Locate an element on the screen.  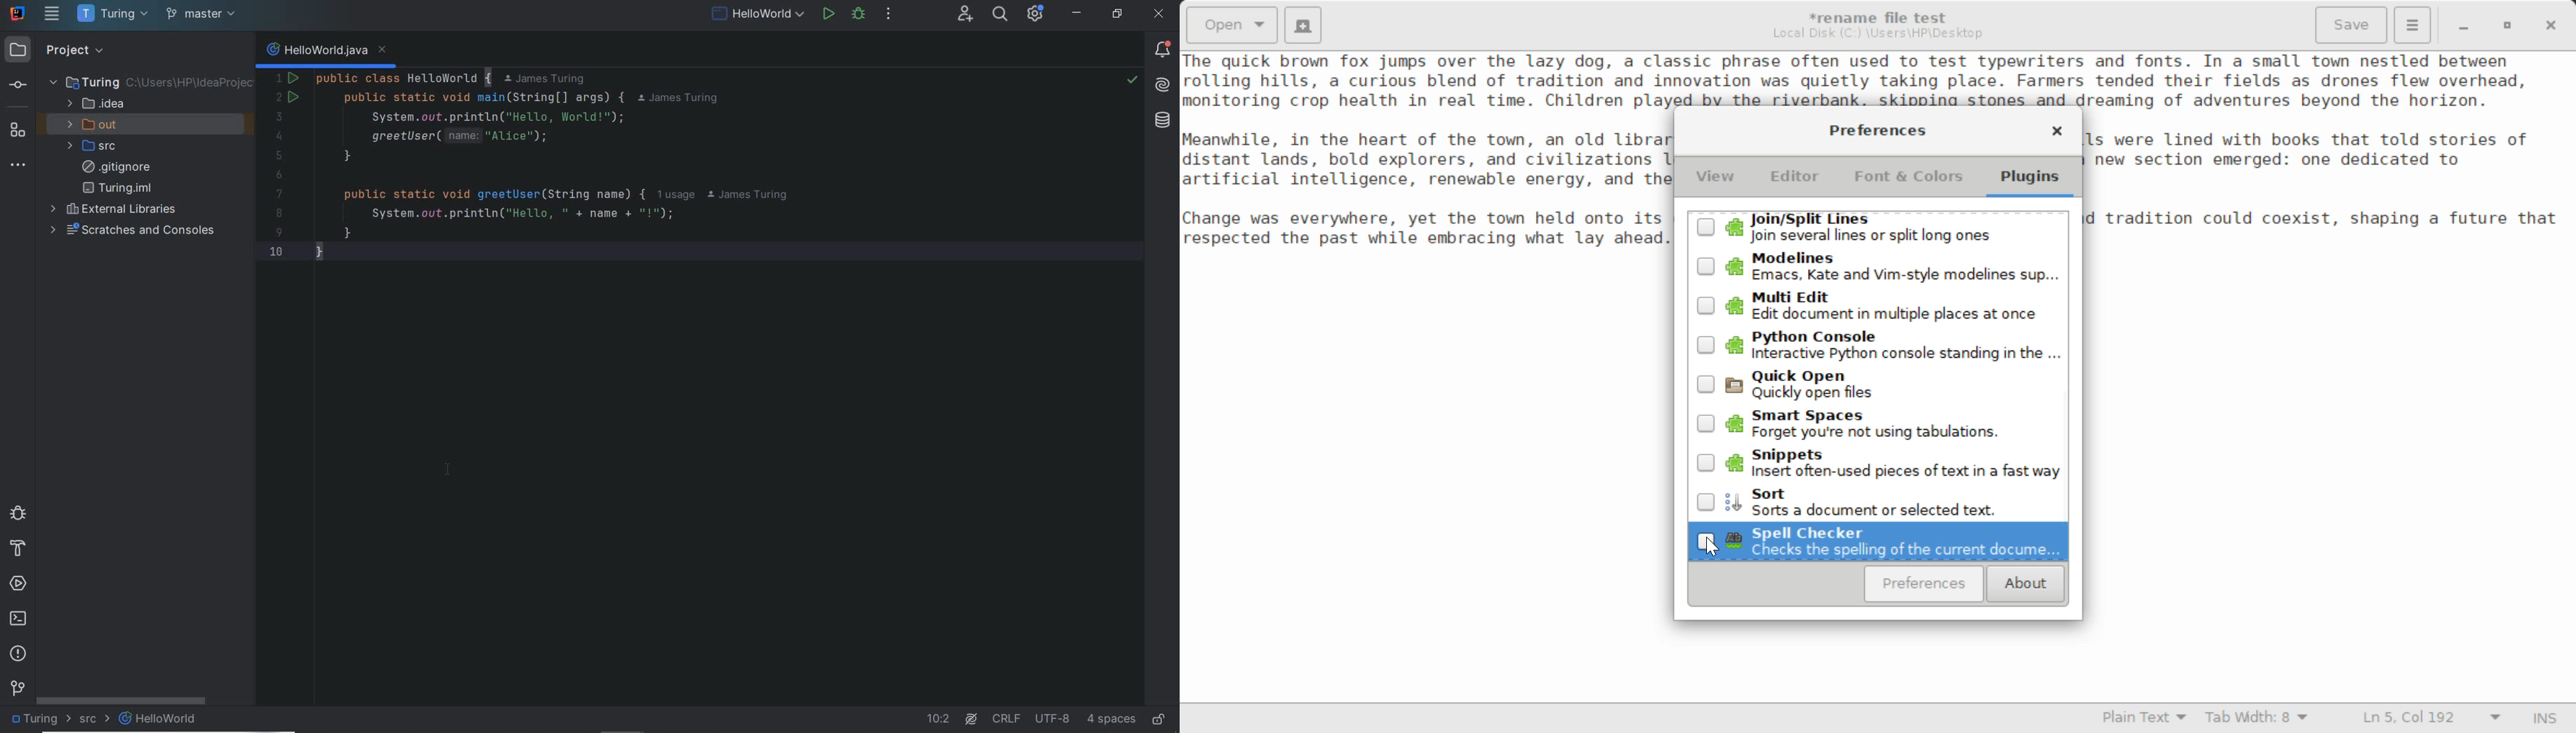
cursor is located at coordinates (449, 469).